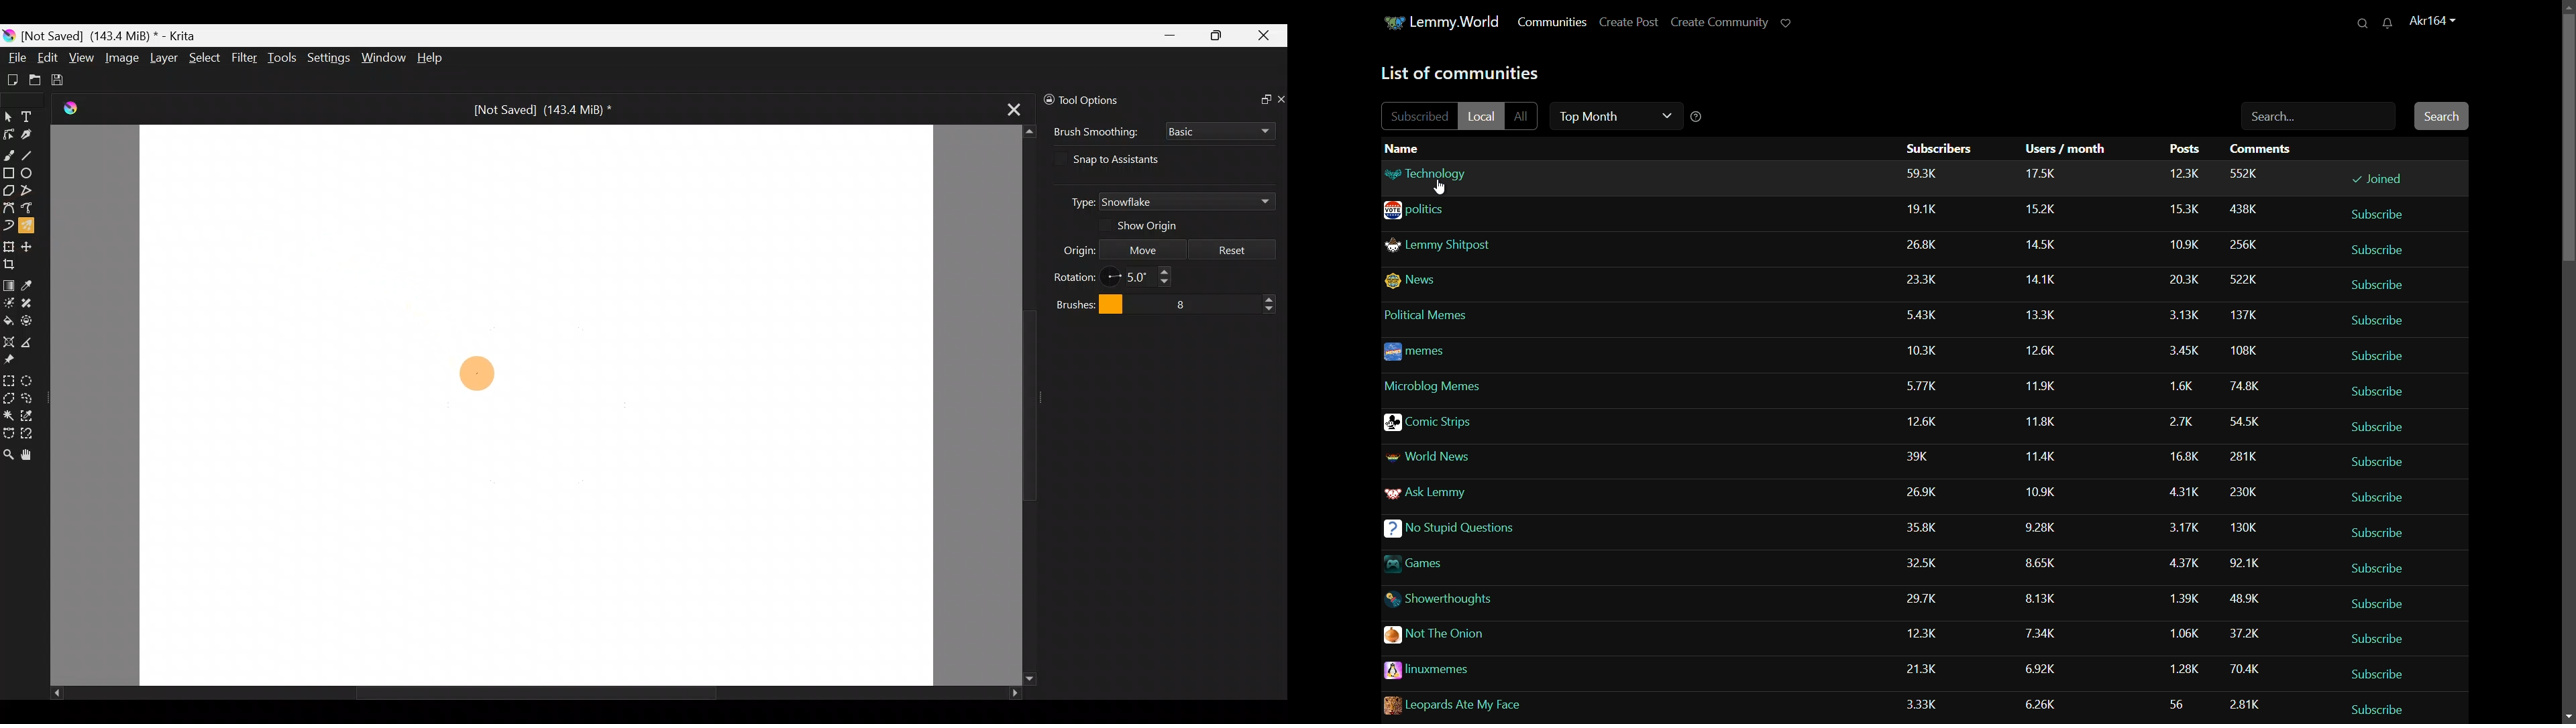 This screenshot has height=728, width=2576. I want to click on Zoom tool, so click(8, 457).